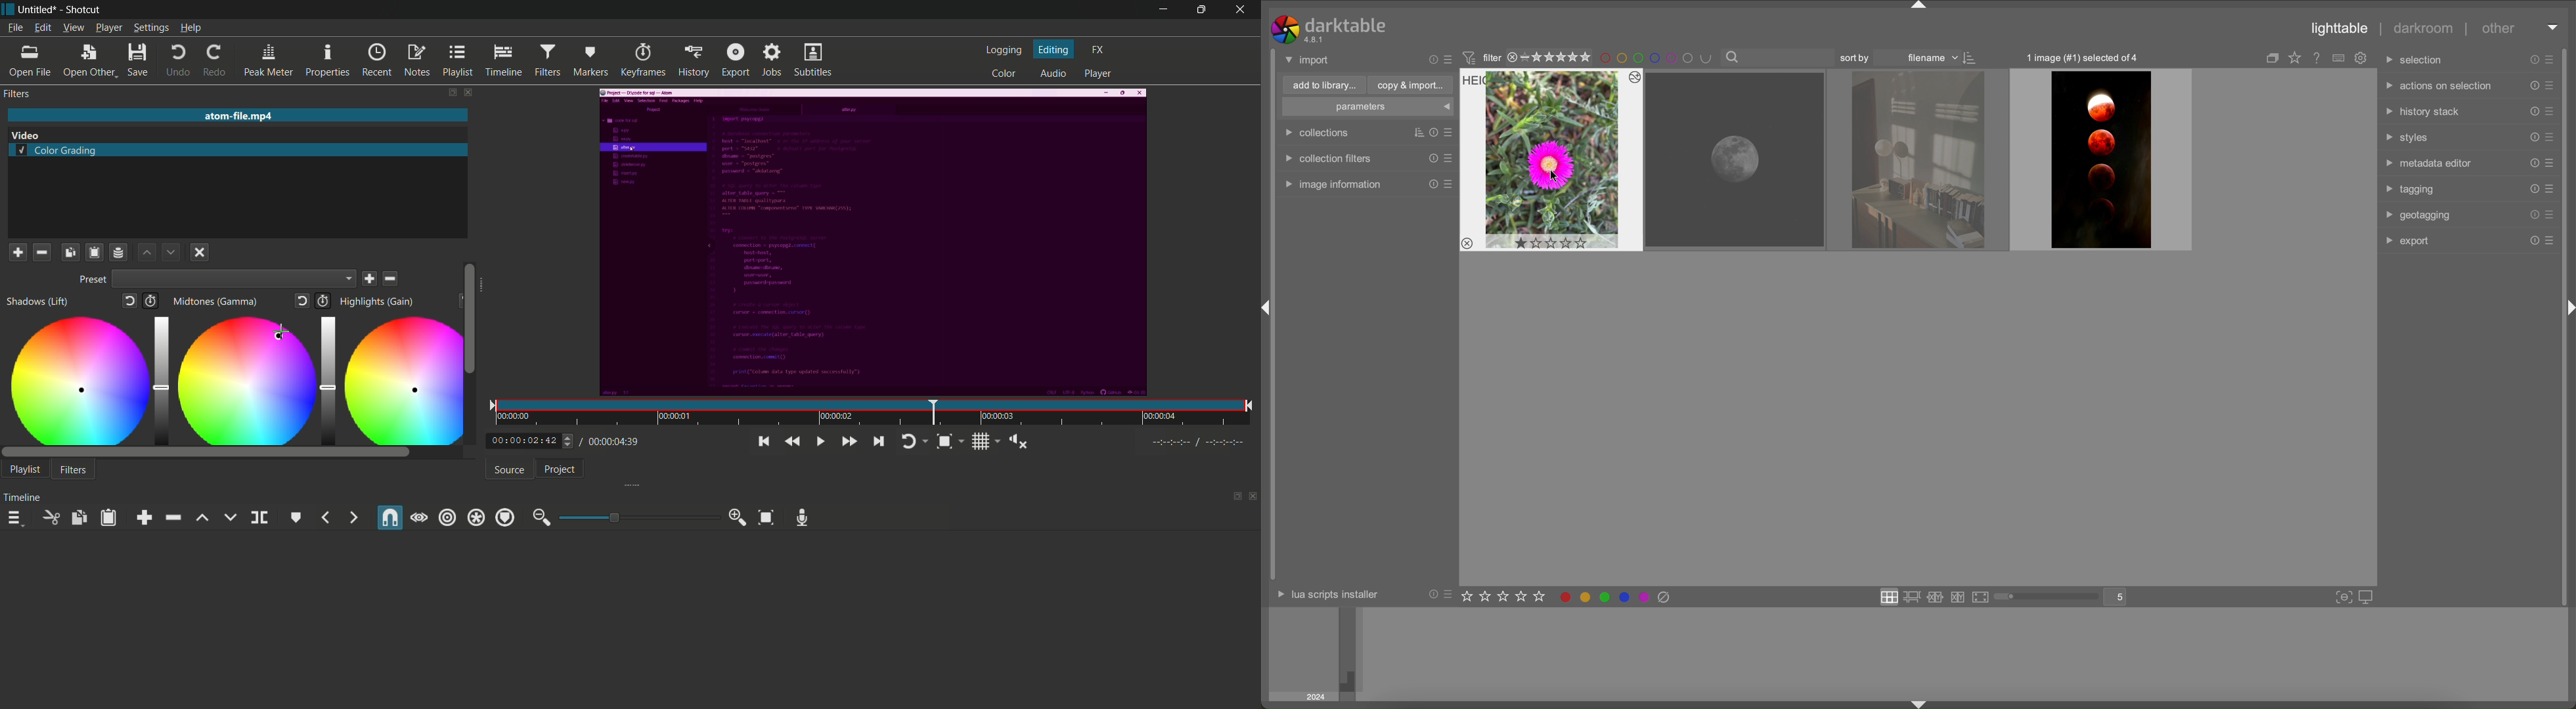 The height and width of the screenshot is (728, 2576). What do you see at coordinates (391, 278) in the screenshot?
I see `delete` at bounding box center [391, 278].